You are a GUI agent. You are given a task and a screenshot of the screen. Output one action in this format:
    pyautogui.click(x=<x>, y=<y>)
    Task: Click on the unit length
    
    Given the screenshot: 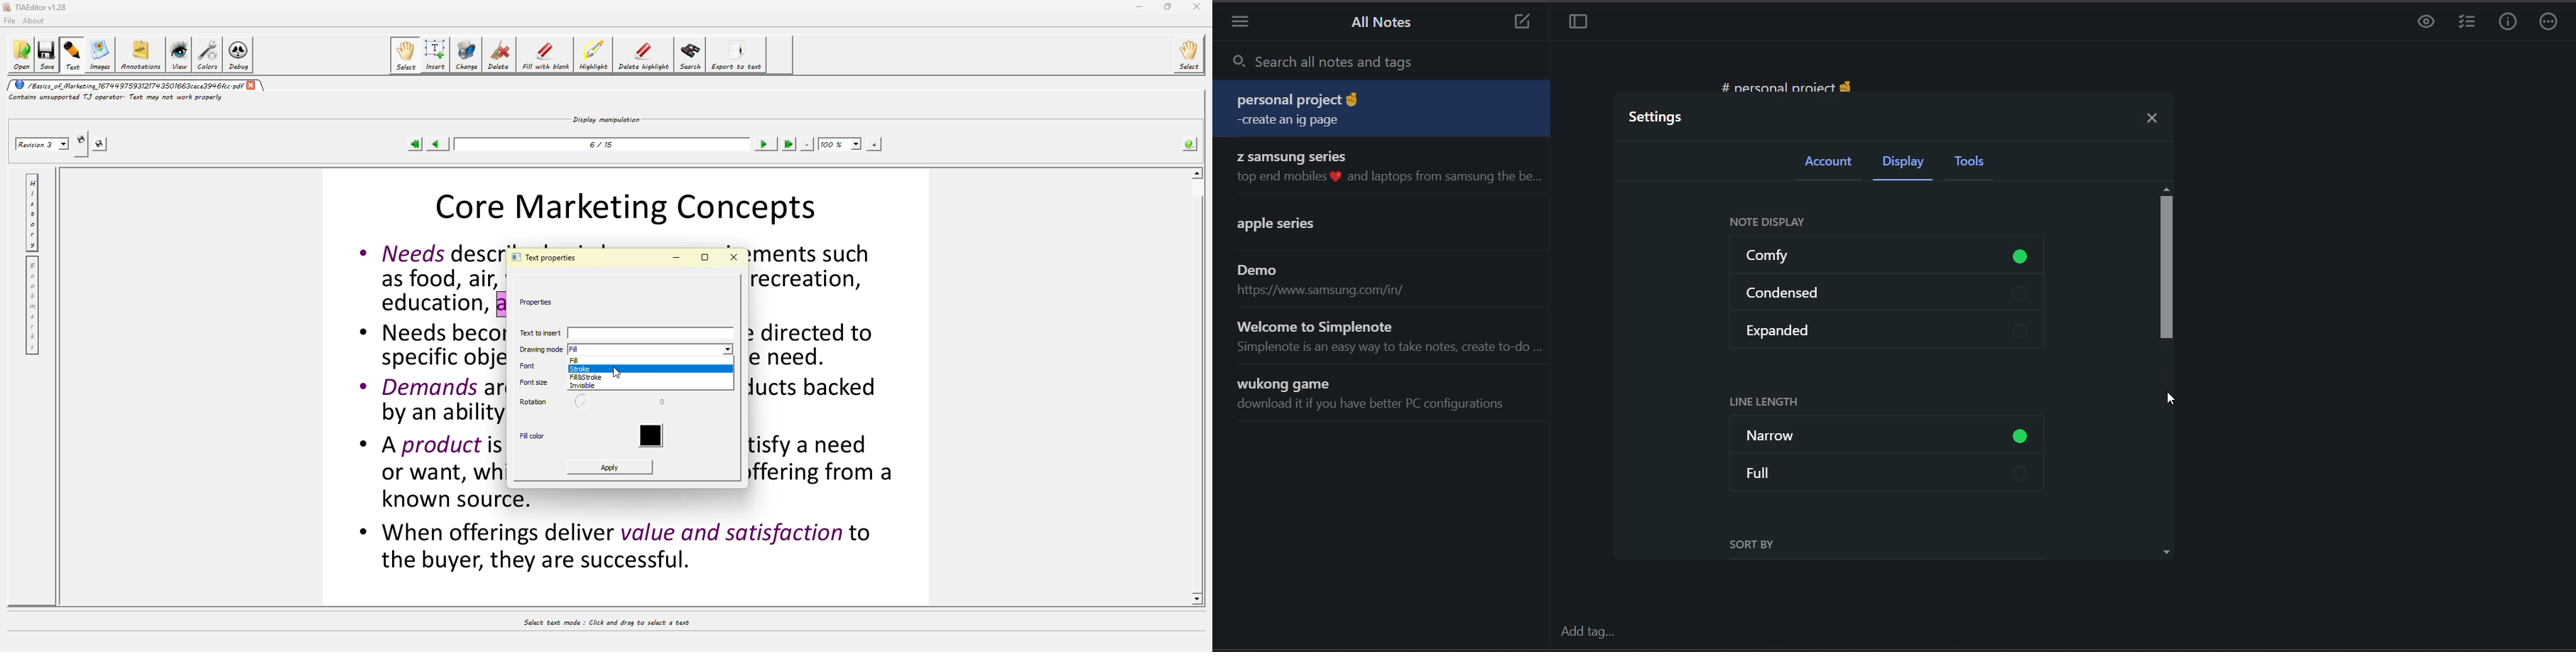 What is the action you would take?
    pyautogui.click(x=1766, y=400)
    